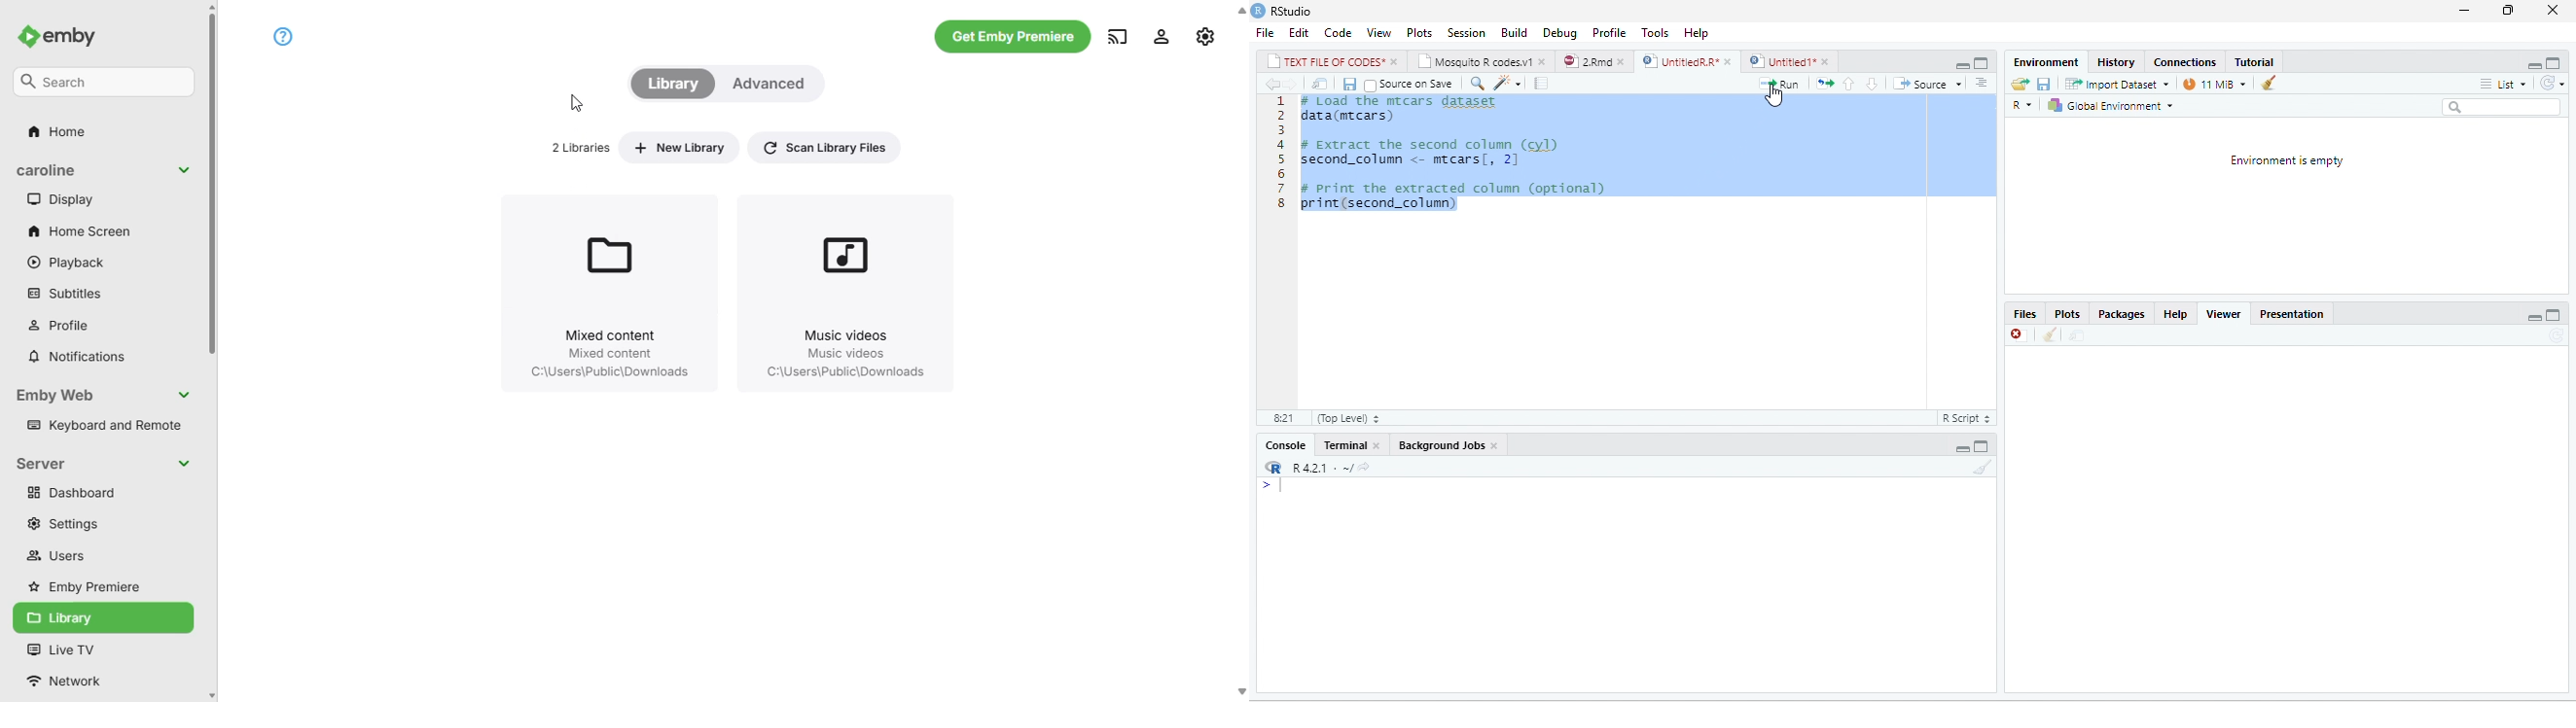  Describe the element at coordinates (2045, 84) in the screenshot. I see `save ` at that location.